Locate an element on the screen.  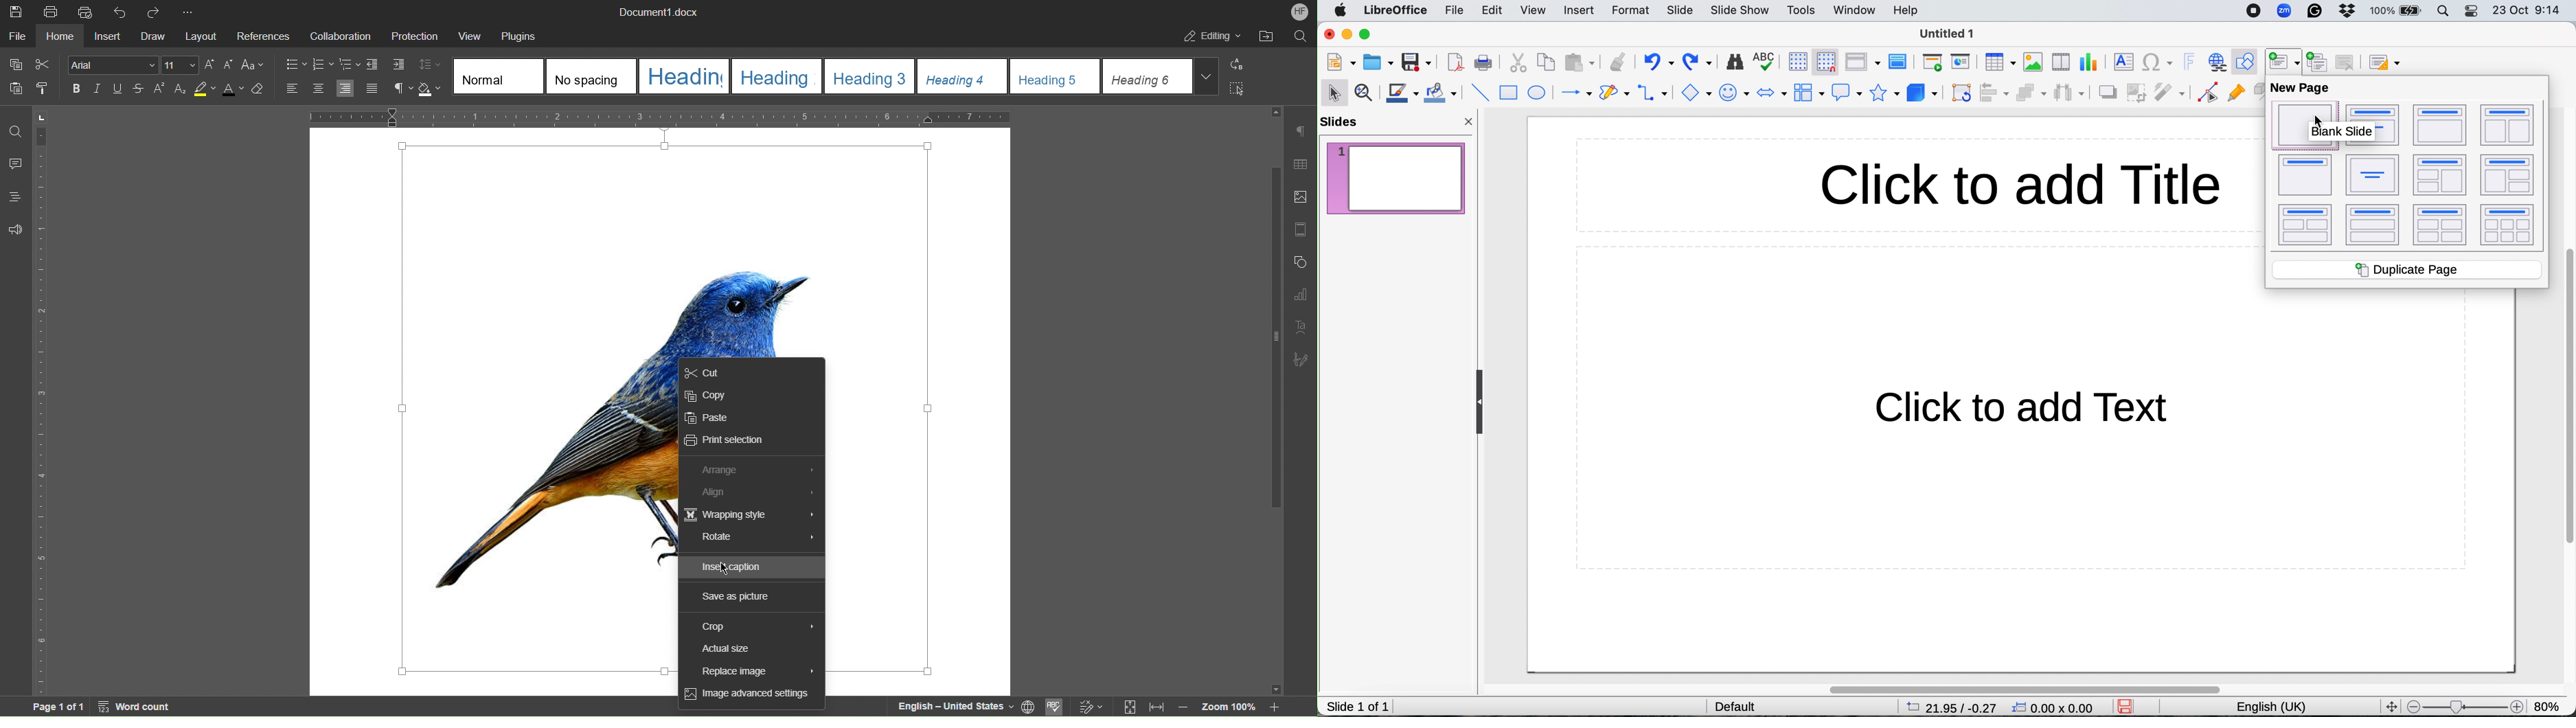
select three objects to distribute is located at coordinates (2069, 93).